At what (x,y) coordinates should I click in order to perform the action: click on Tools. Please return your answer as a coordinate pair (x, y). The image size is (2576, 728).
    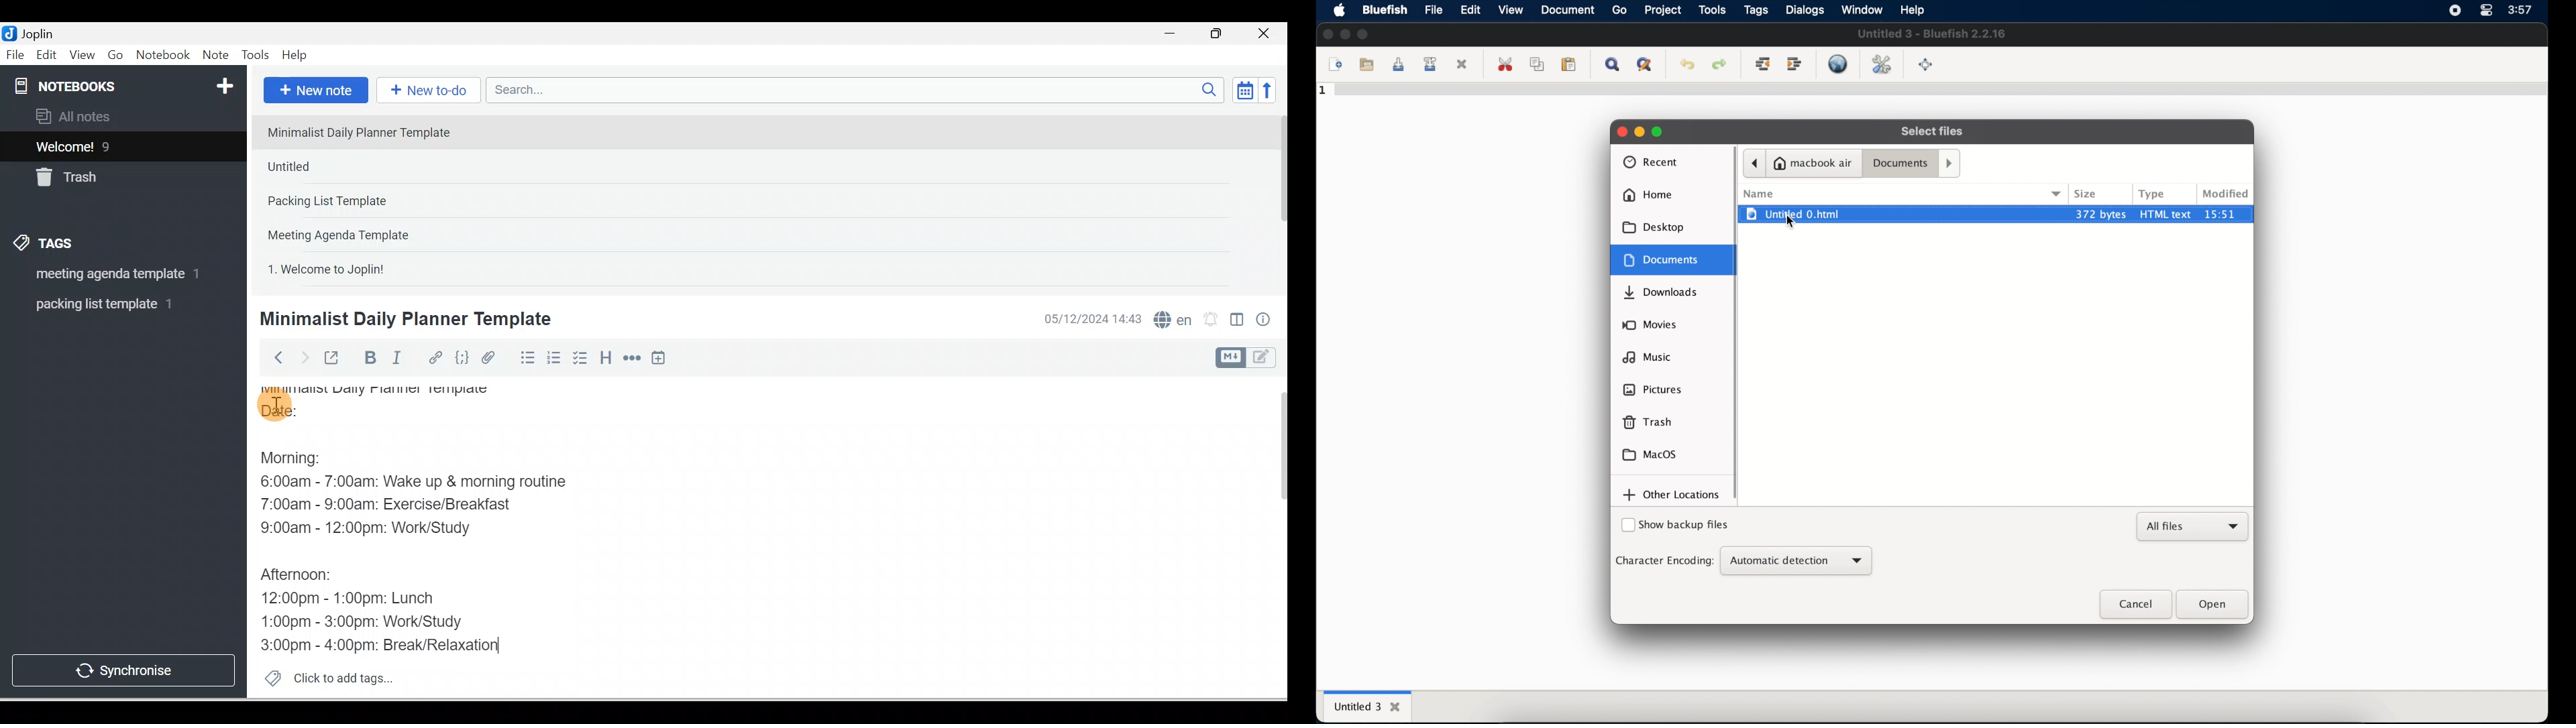
    Looking at the image, I should click on (255, 55).